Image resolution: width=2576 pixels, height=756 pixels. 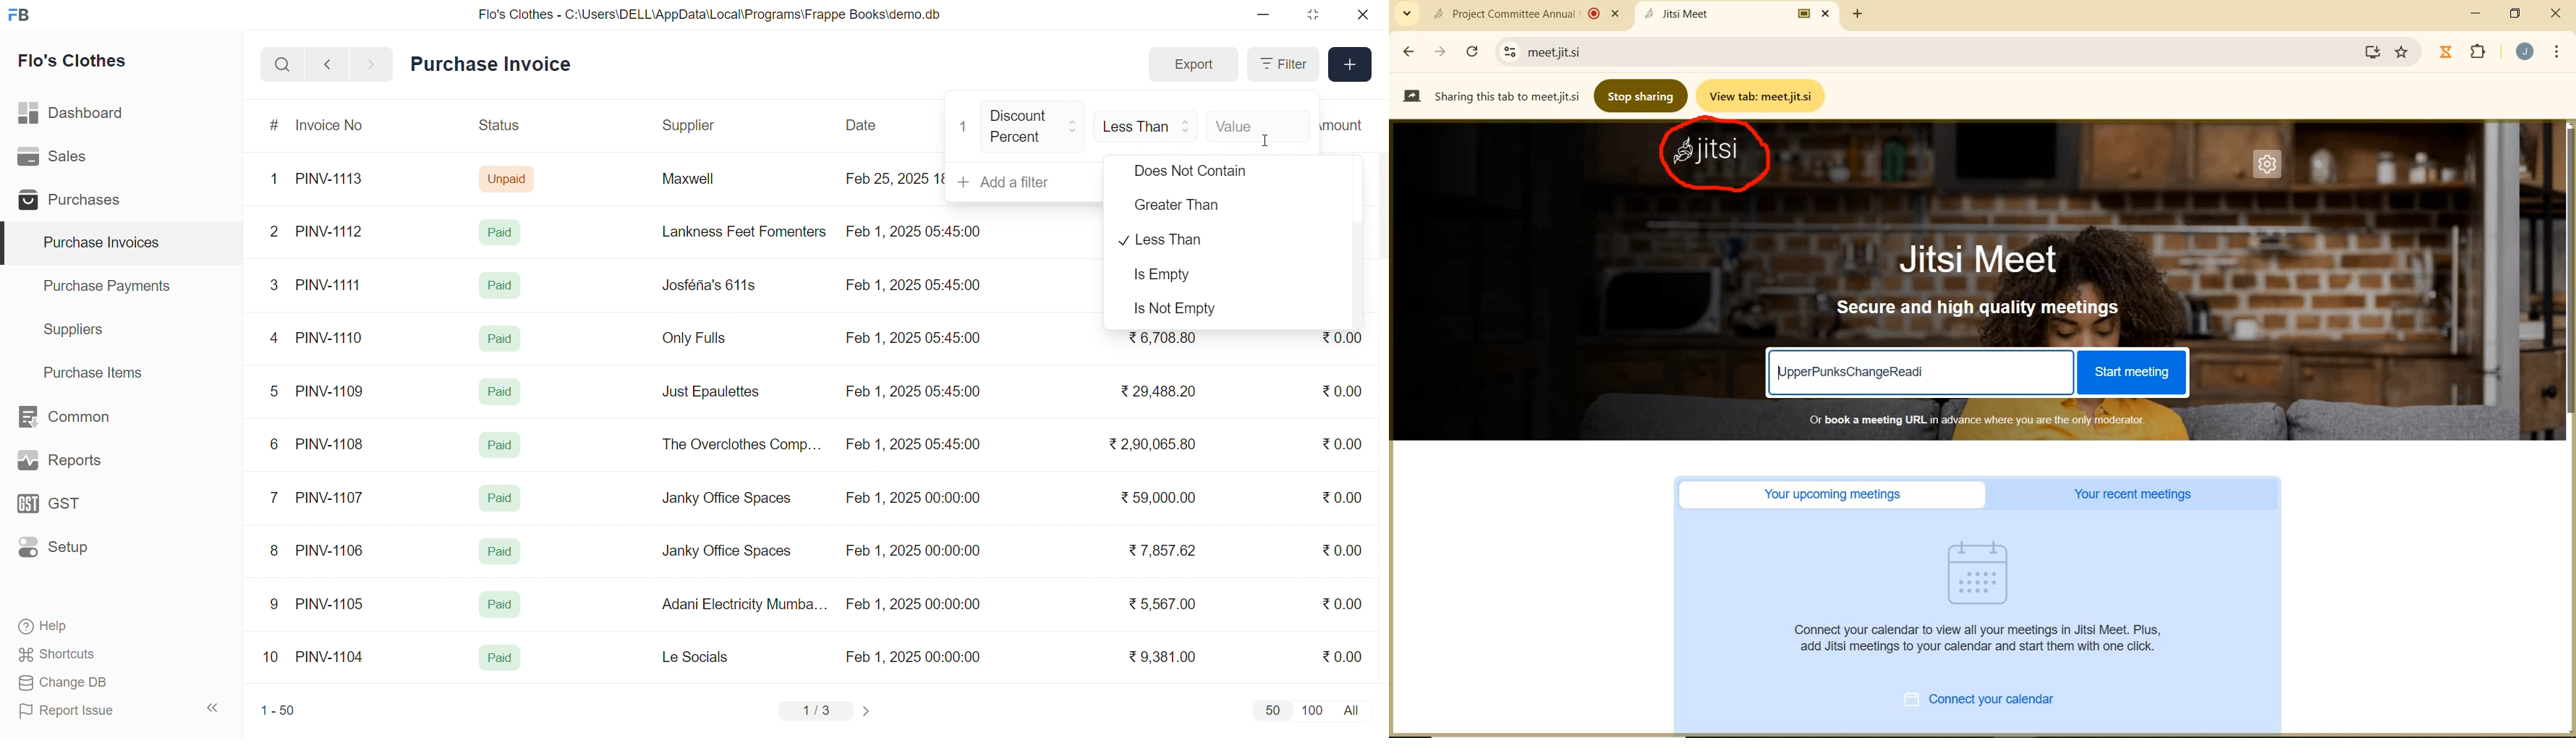 What do you see at coordinates (90, 711) in the screenshot?
I see `Report Issue` at bounding box center [90, 711].